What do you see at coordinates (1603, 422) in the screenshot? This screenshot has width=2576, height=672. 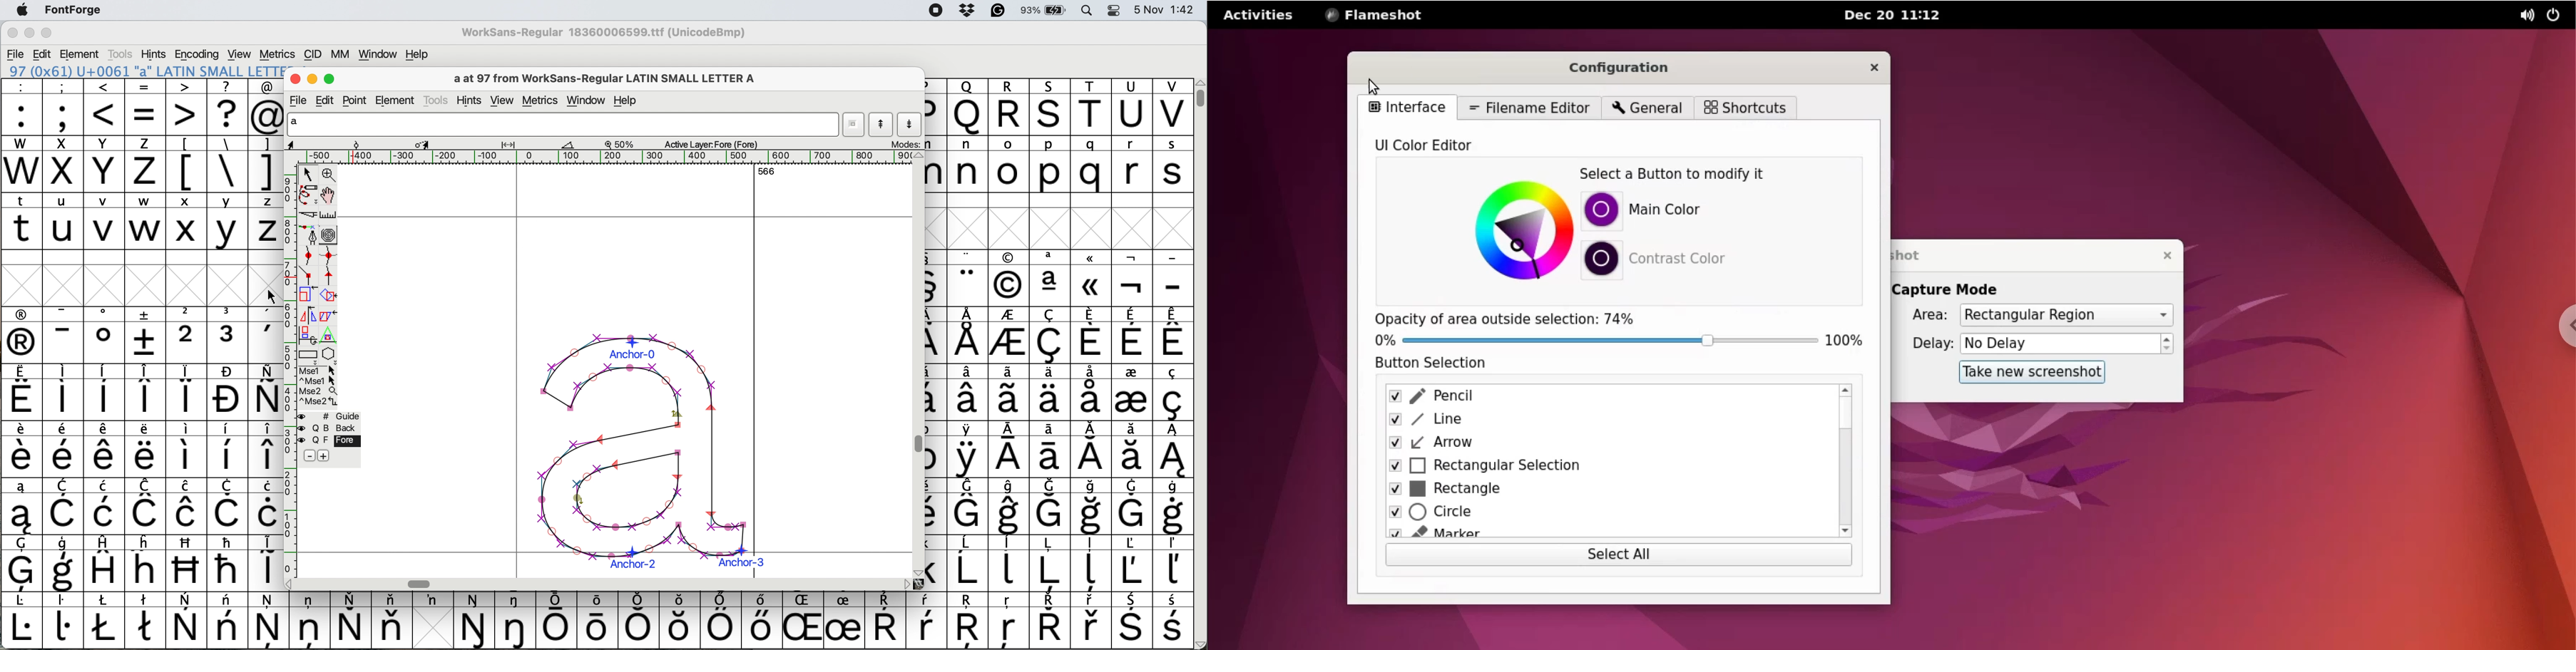 I see `line checkbox` at bounding box center [1603, 422].